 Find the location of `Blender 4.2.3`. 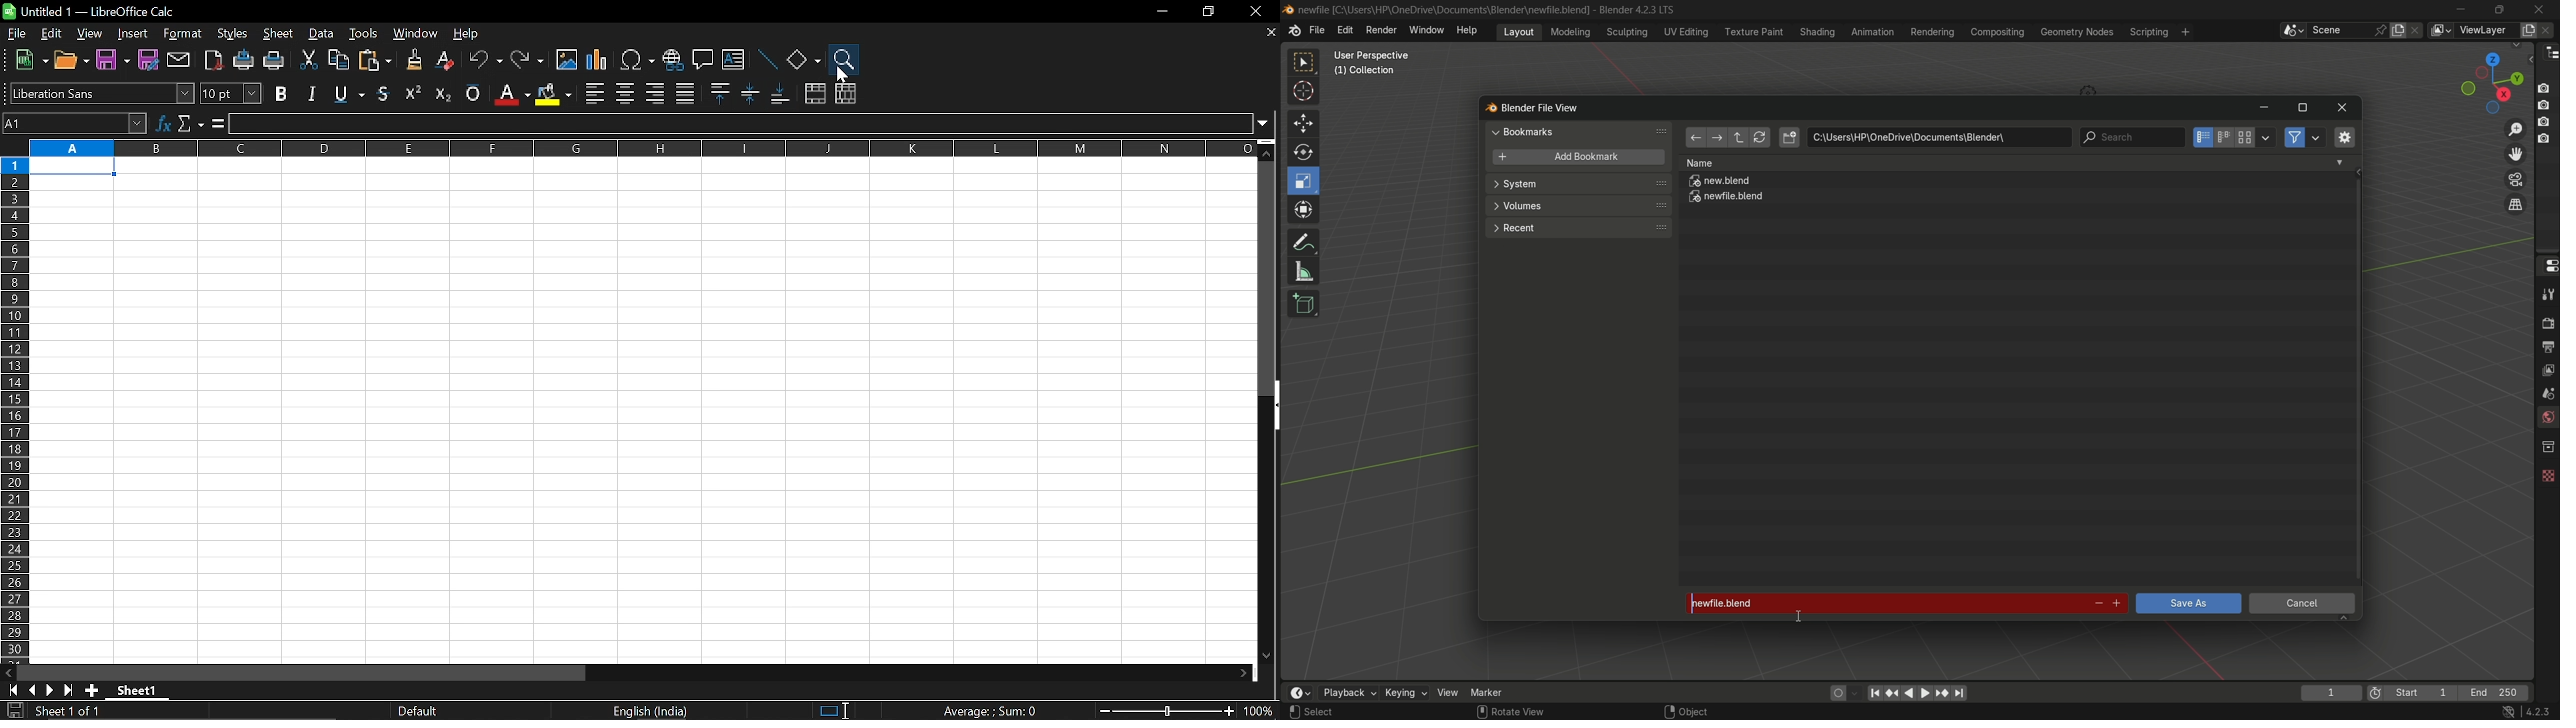

Blender 4.2.3 is located at coordinates (1633, 9).